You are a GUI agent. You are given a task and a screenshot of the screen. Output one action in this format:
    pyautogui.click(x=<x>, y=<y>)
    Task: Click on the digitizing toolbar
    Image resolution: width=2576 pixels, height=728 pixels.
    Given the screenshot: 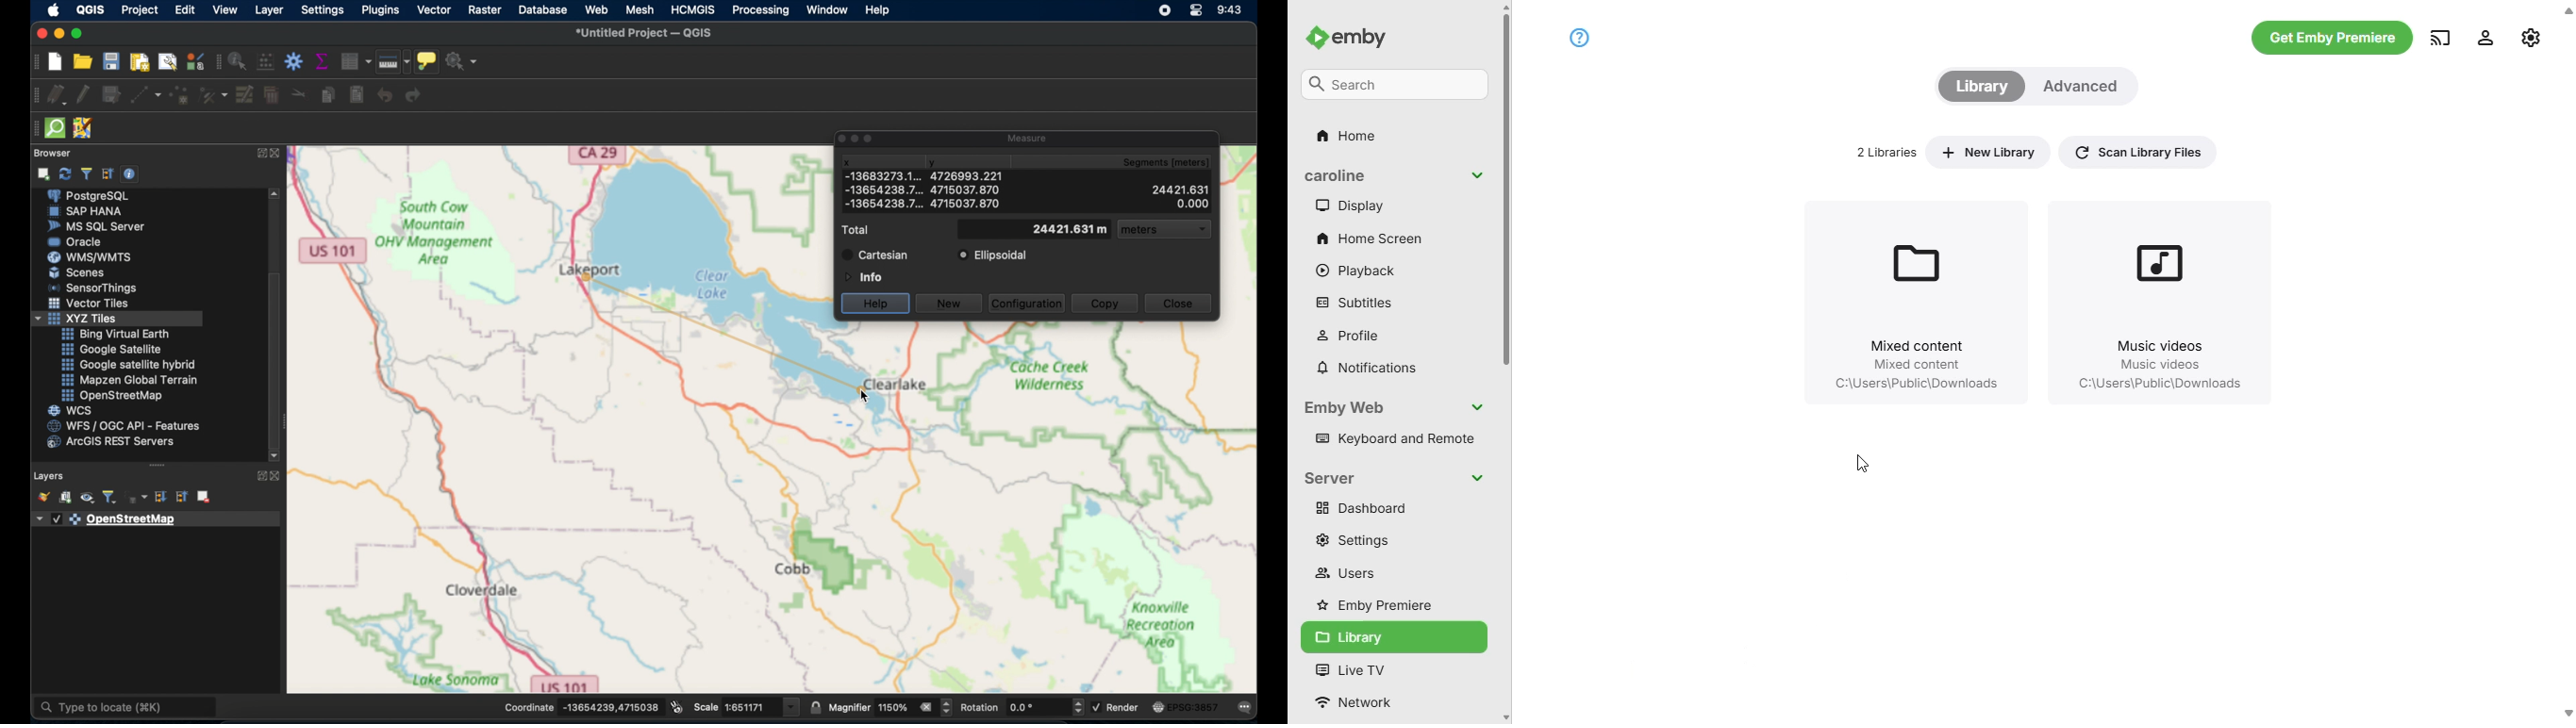 What is the action you would take?
    pyautogui.click(x=32, y=98)
    